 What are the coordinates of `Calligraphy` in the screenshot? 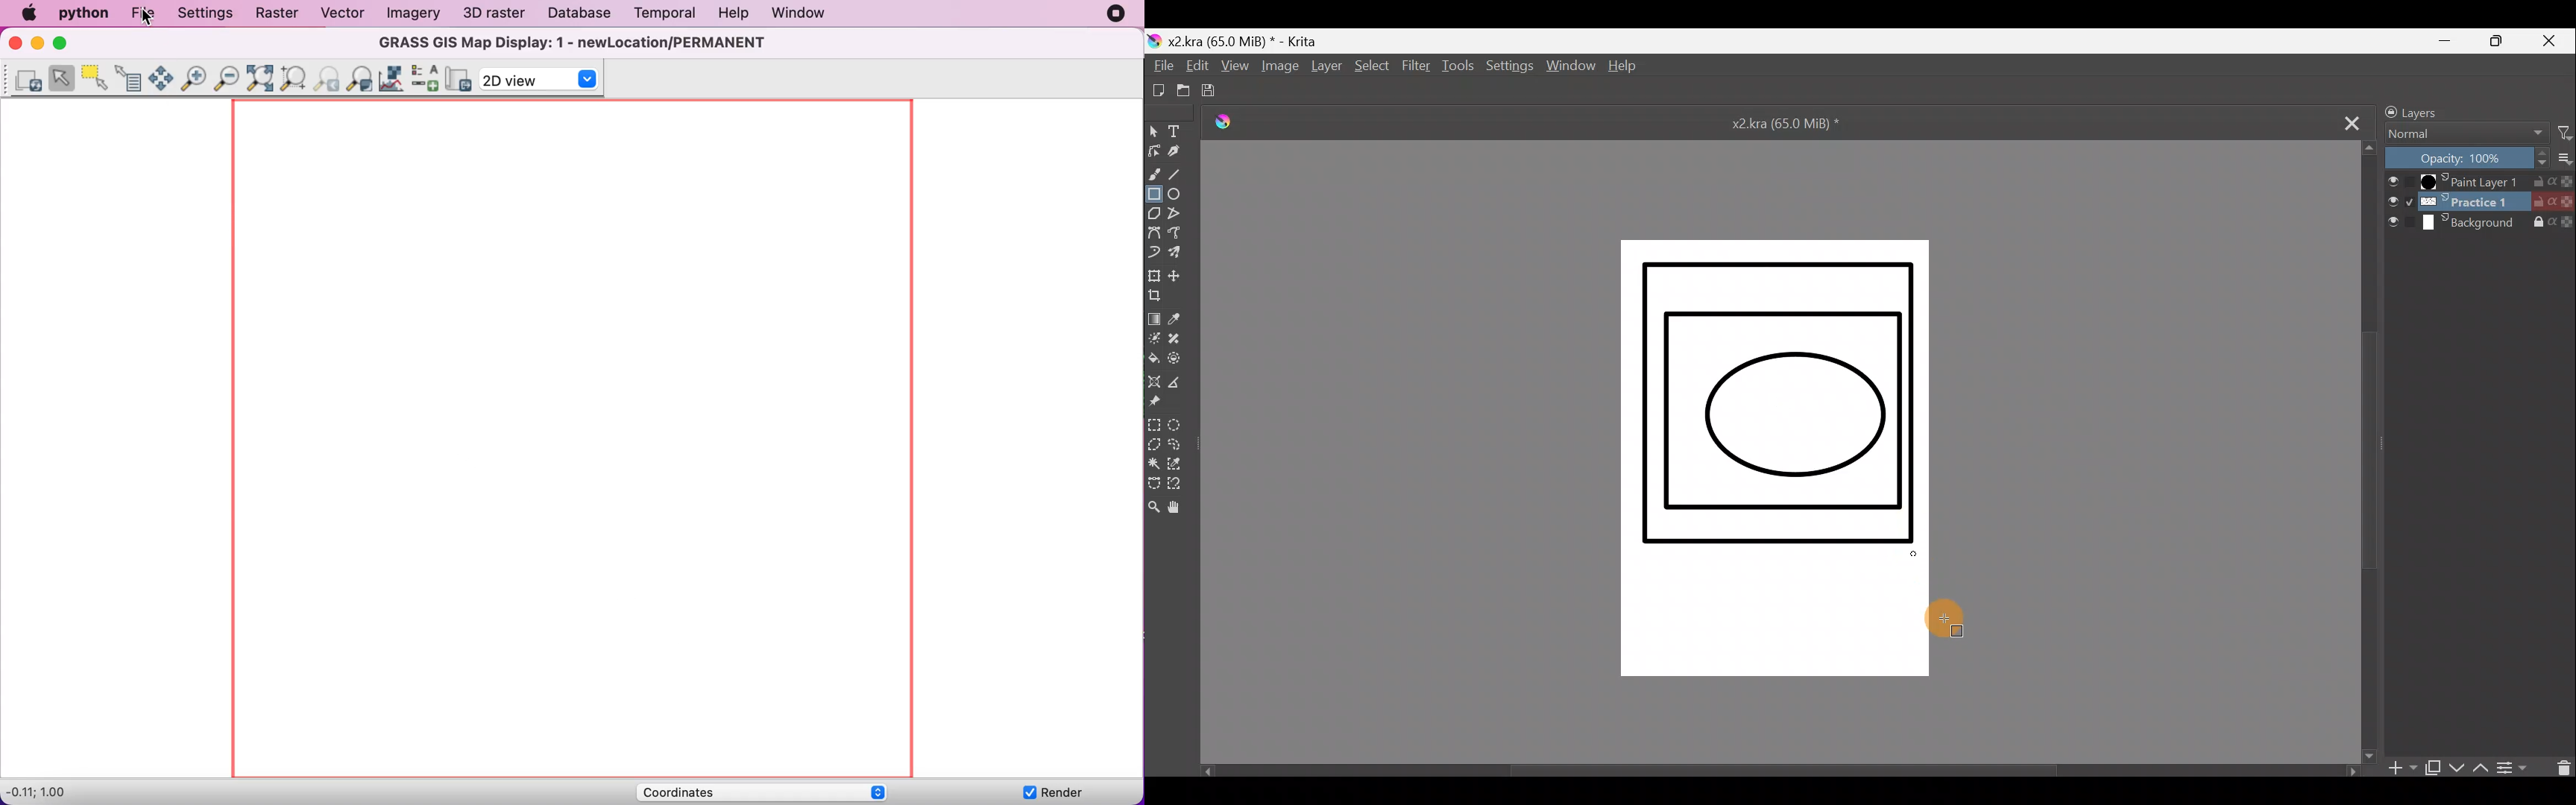 It's located at (1180, 152).